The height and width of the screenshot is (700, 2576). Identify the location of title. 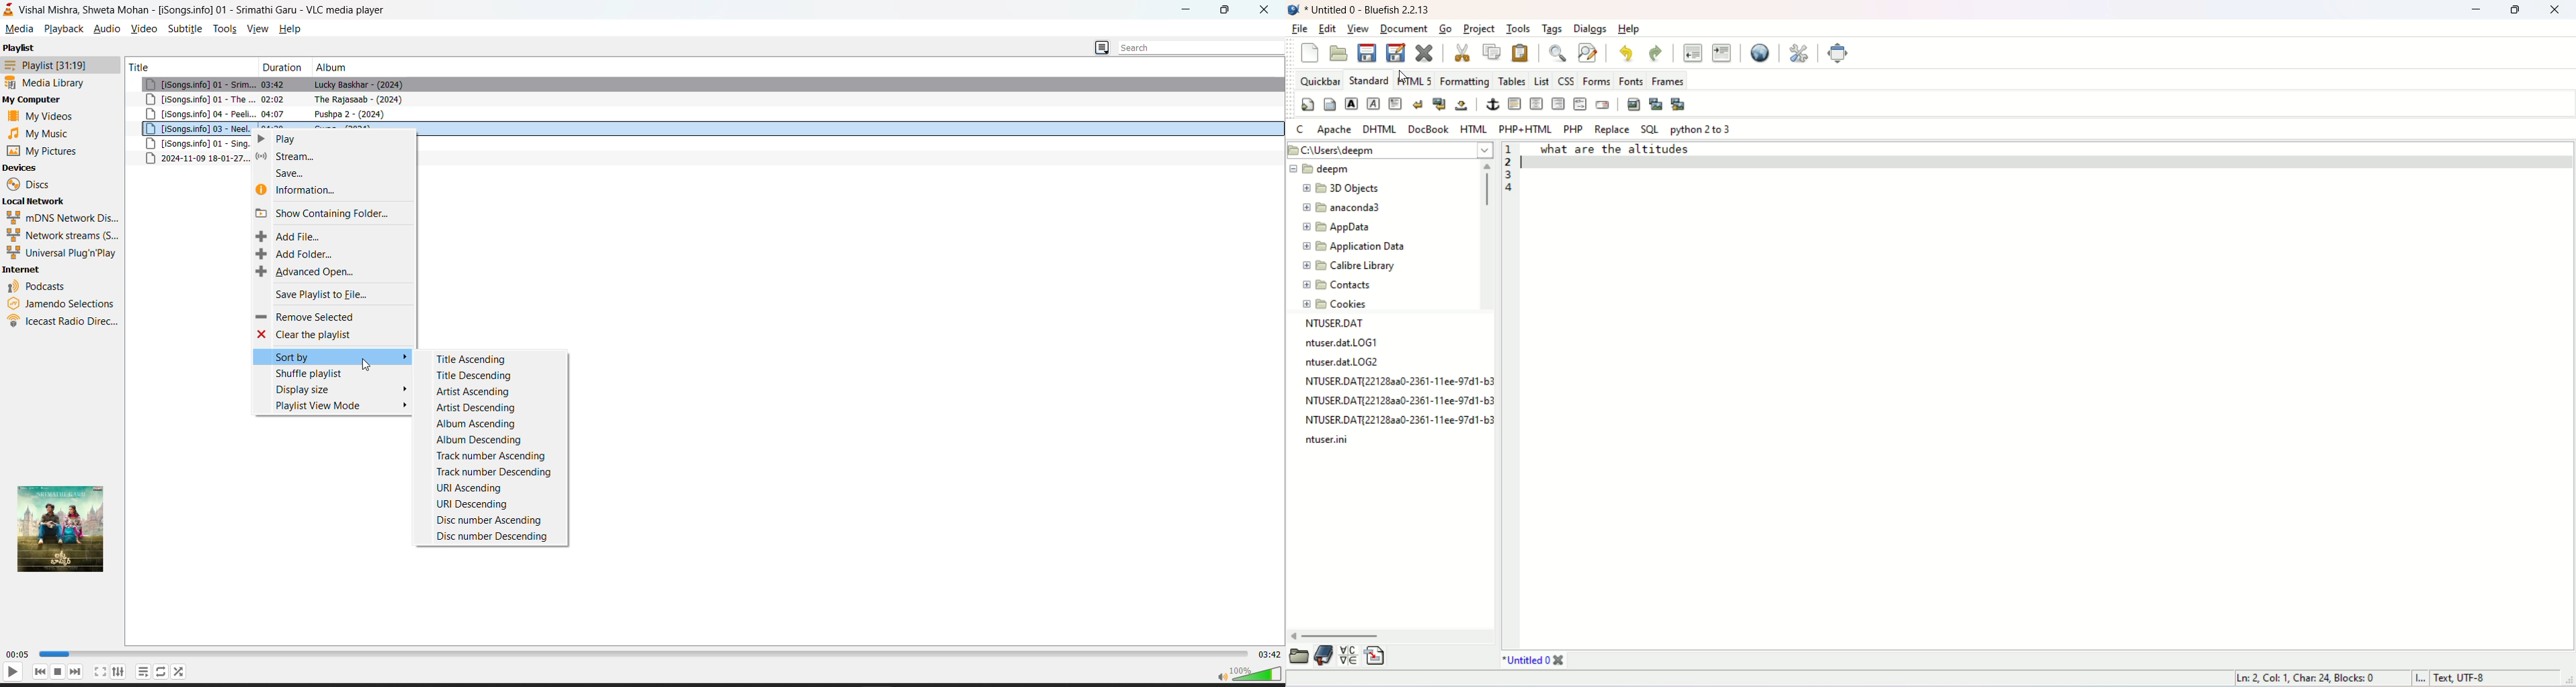
(1535, 661).